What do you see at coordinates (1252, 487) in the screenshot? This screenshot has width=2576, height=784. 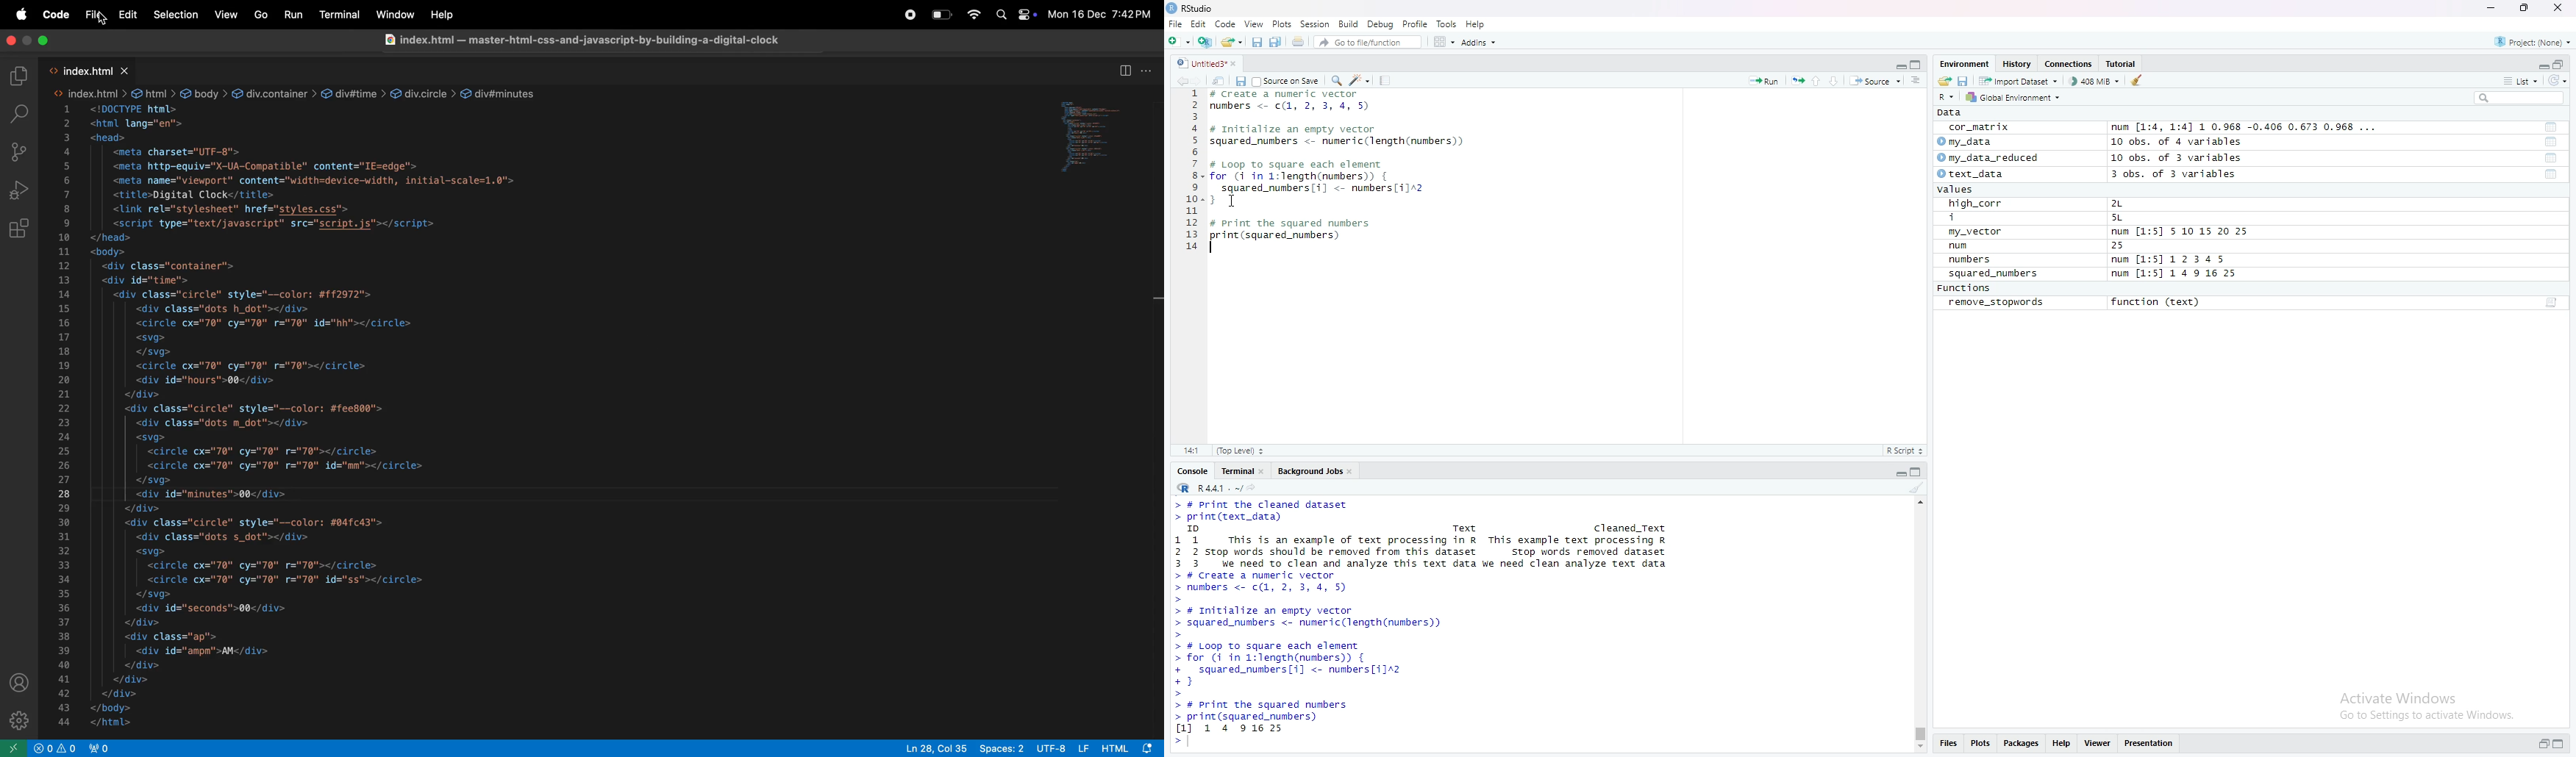 I see `view the current working directory` at bounding box center [1252, 487].